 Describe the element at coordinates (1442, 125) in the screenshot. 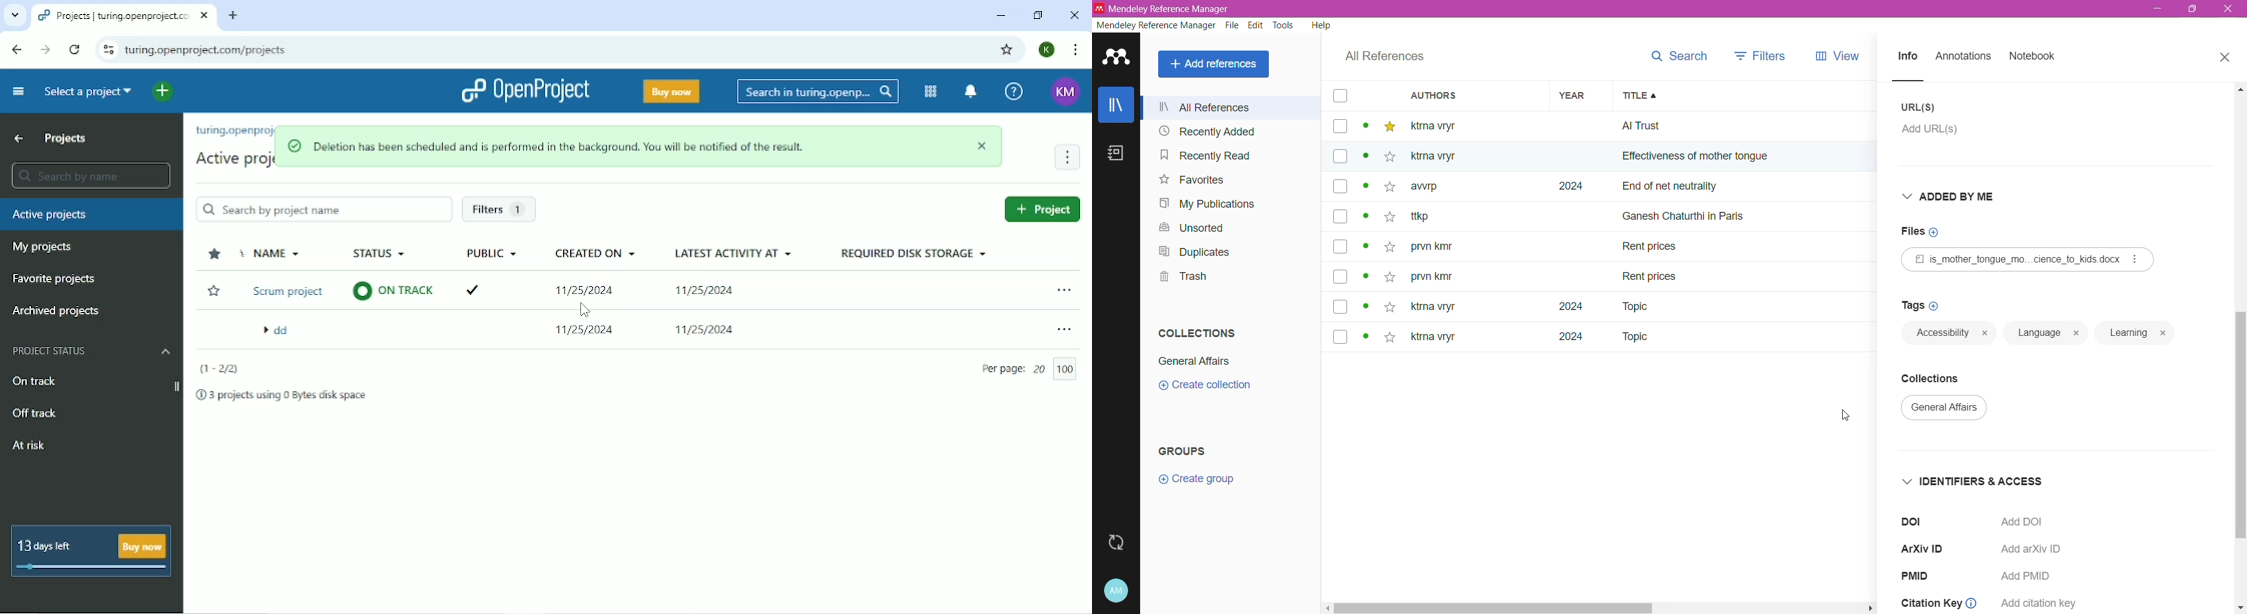

I see `ktma vtyr` at that location.